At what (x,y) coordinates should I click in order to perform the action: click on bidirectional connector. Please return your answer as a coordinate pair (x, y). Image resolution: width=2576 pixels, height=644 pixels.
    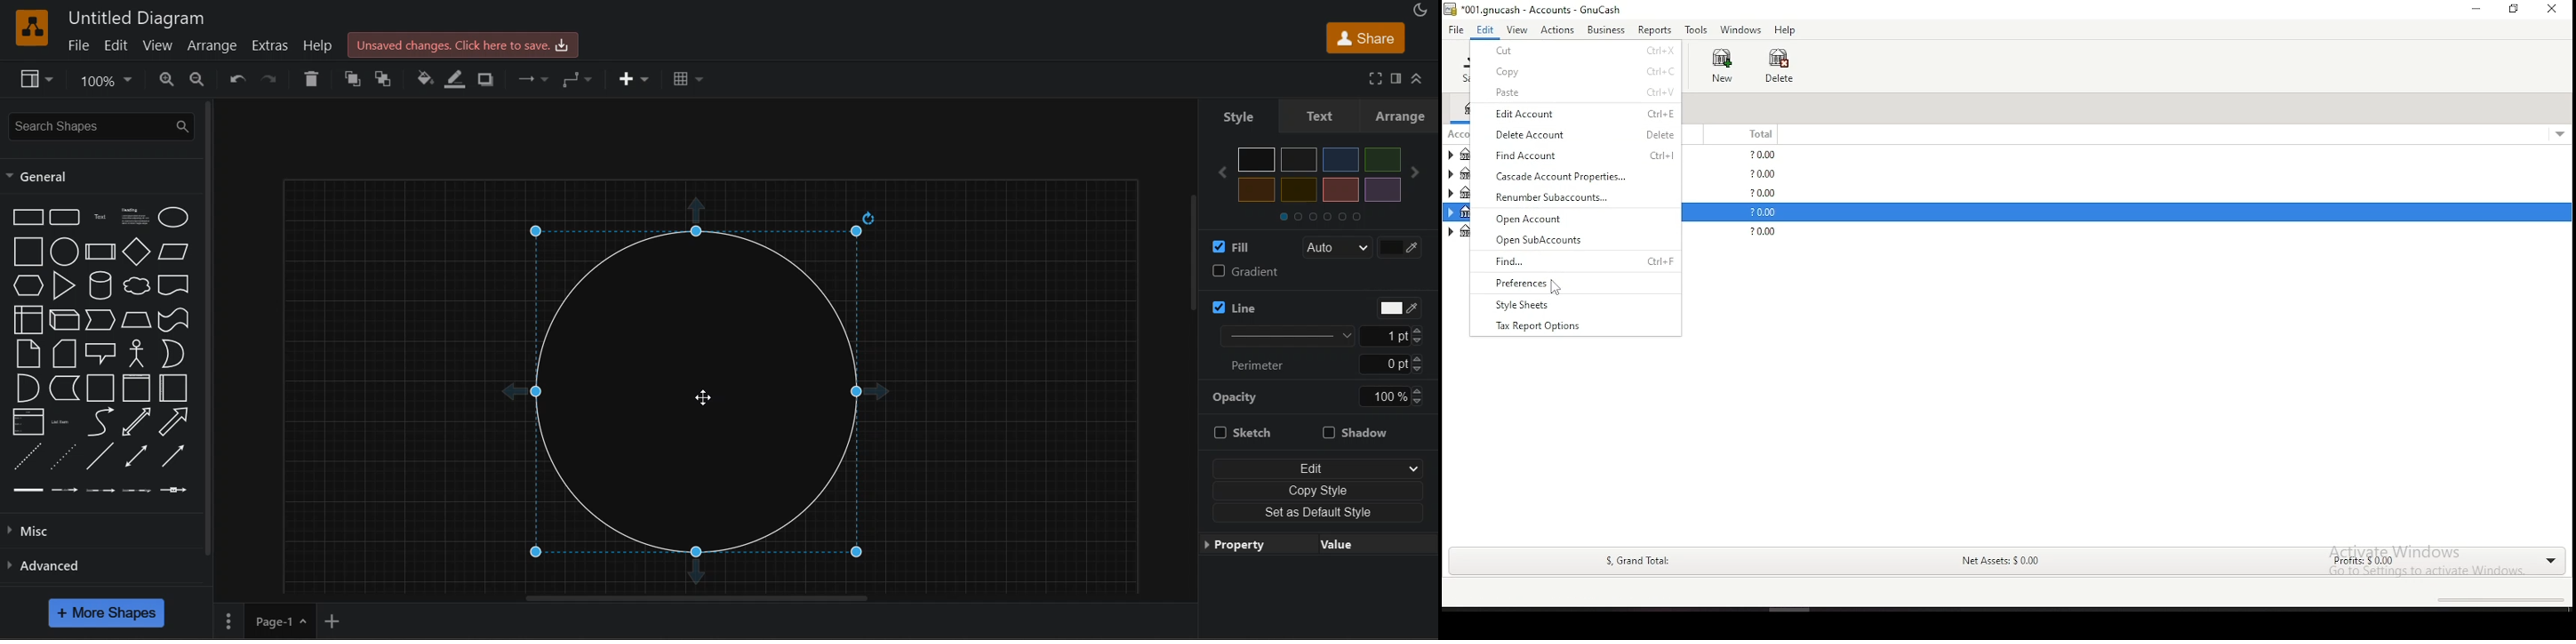
    Looking at the image, I should click on (138, 458).